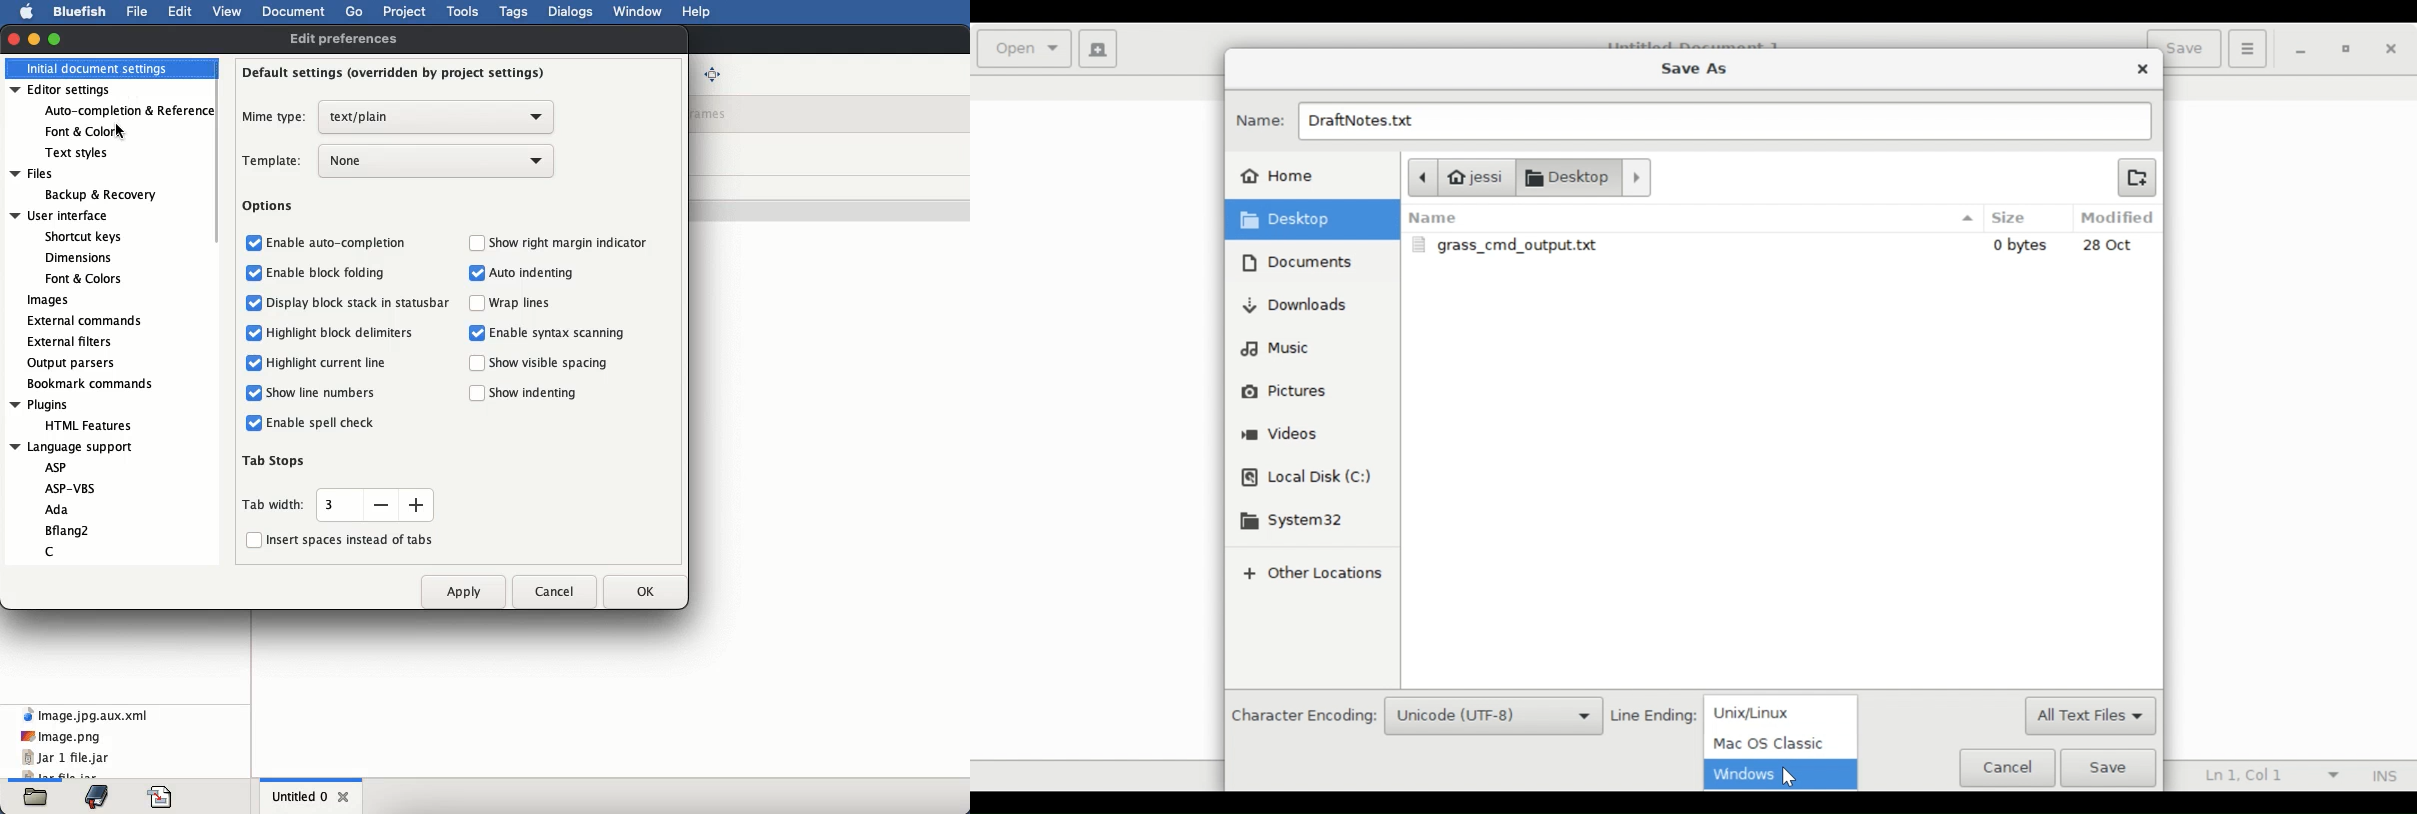  I want to click on text plain, so click(432, 117).